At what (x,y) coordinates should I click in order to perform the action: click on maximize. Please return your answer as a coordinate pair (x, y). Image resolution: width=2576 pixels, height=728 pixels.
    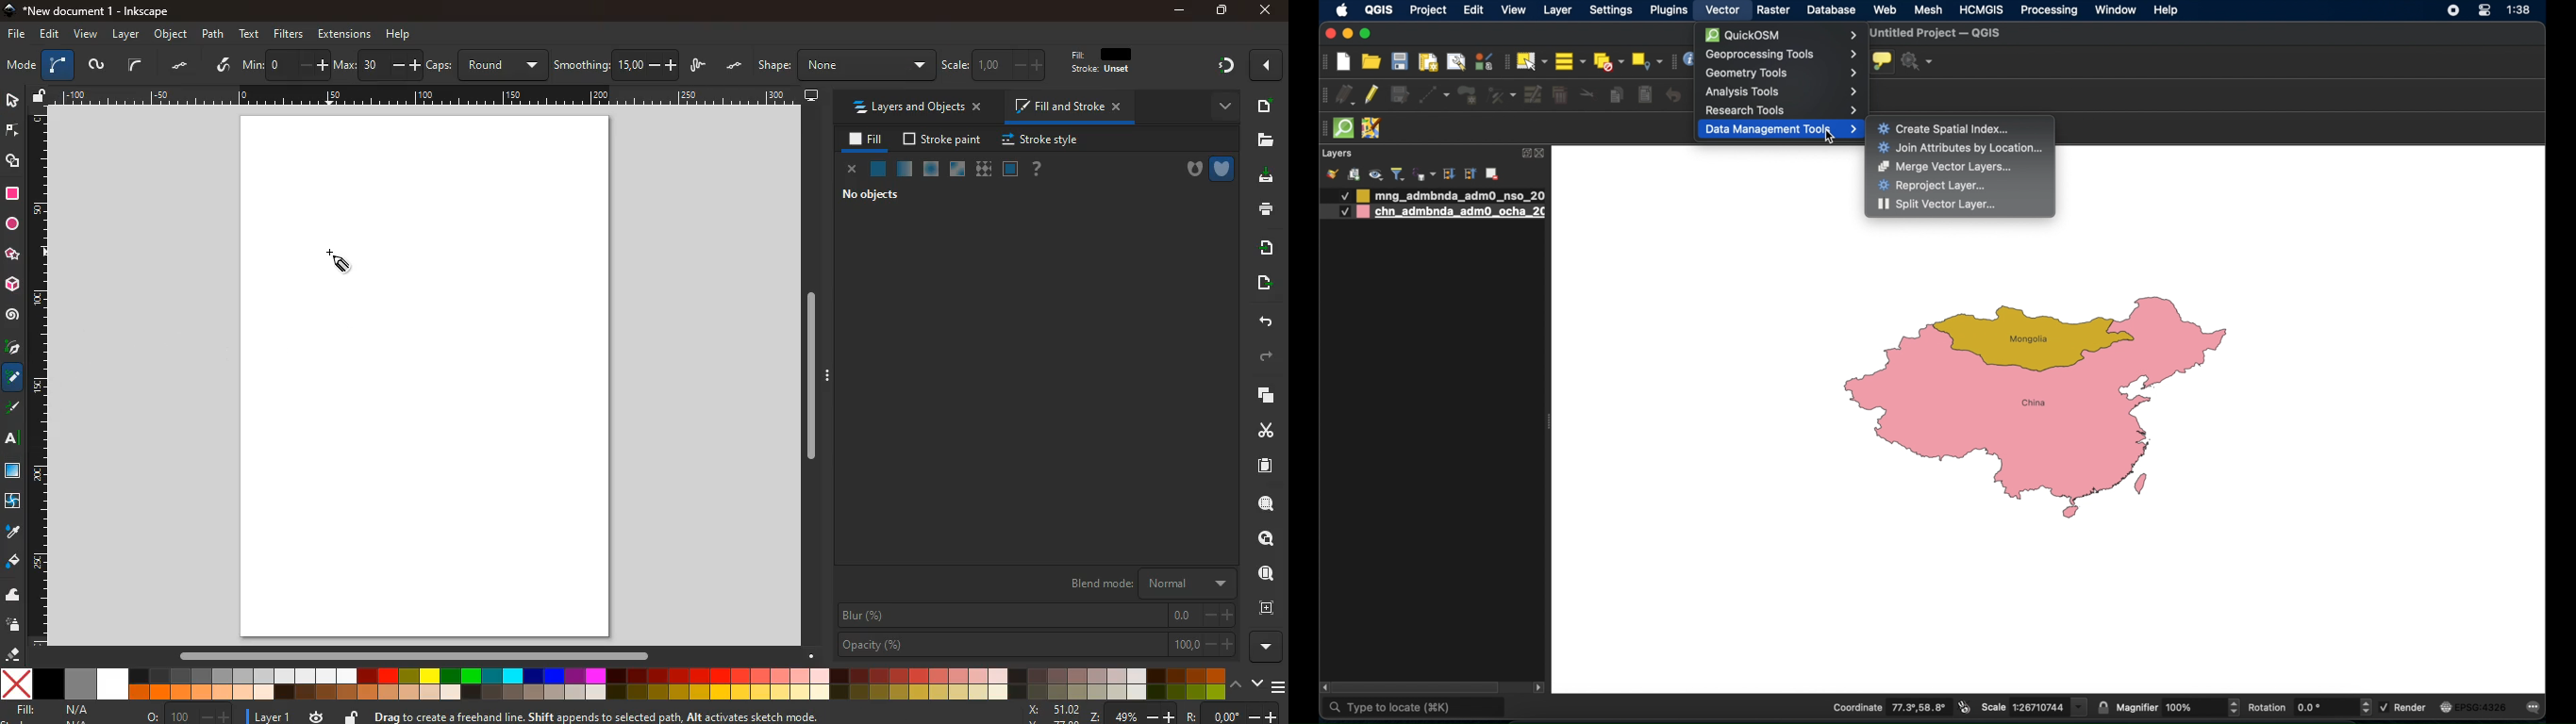
    Looking at the image, I should click on (1217, 9).